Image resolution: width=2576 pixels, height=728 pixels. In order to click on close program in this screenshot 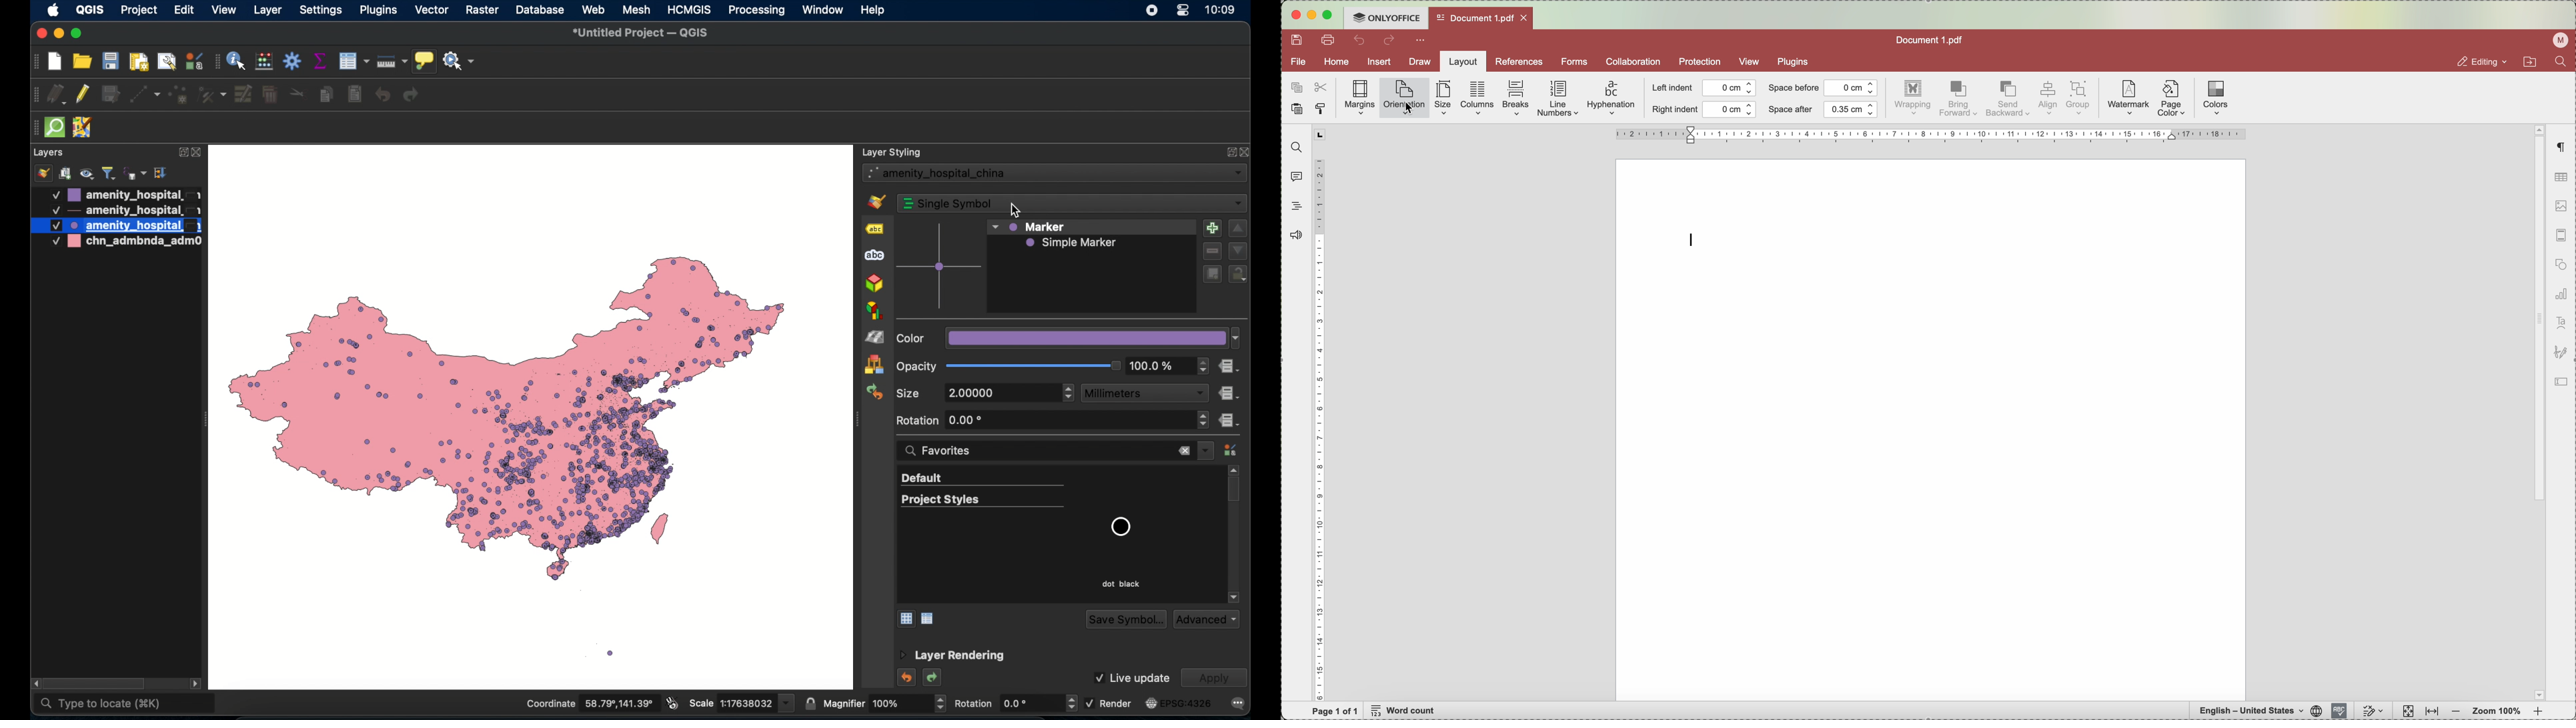, I will do `click(1293, 17)`.